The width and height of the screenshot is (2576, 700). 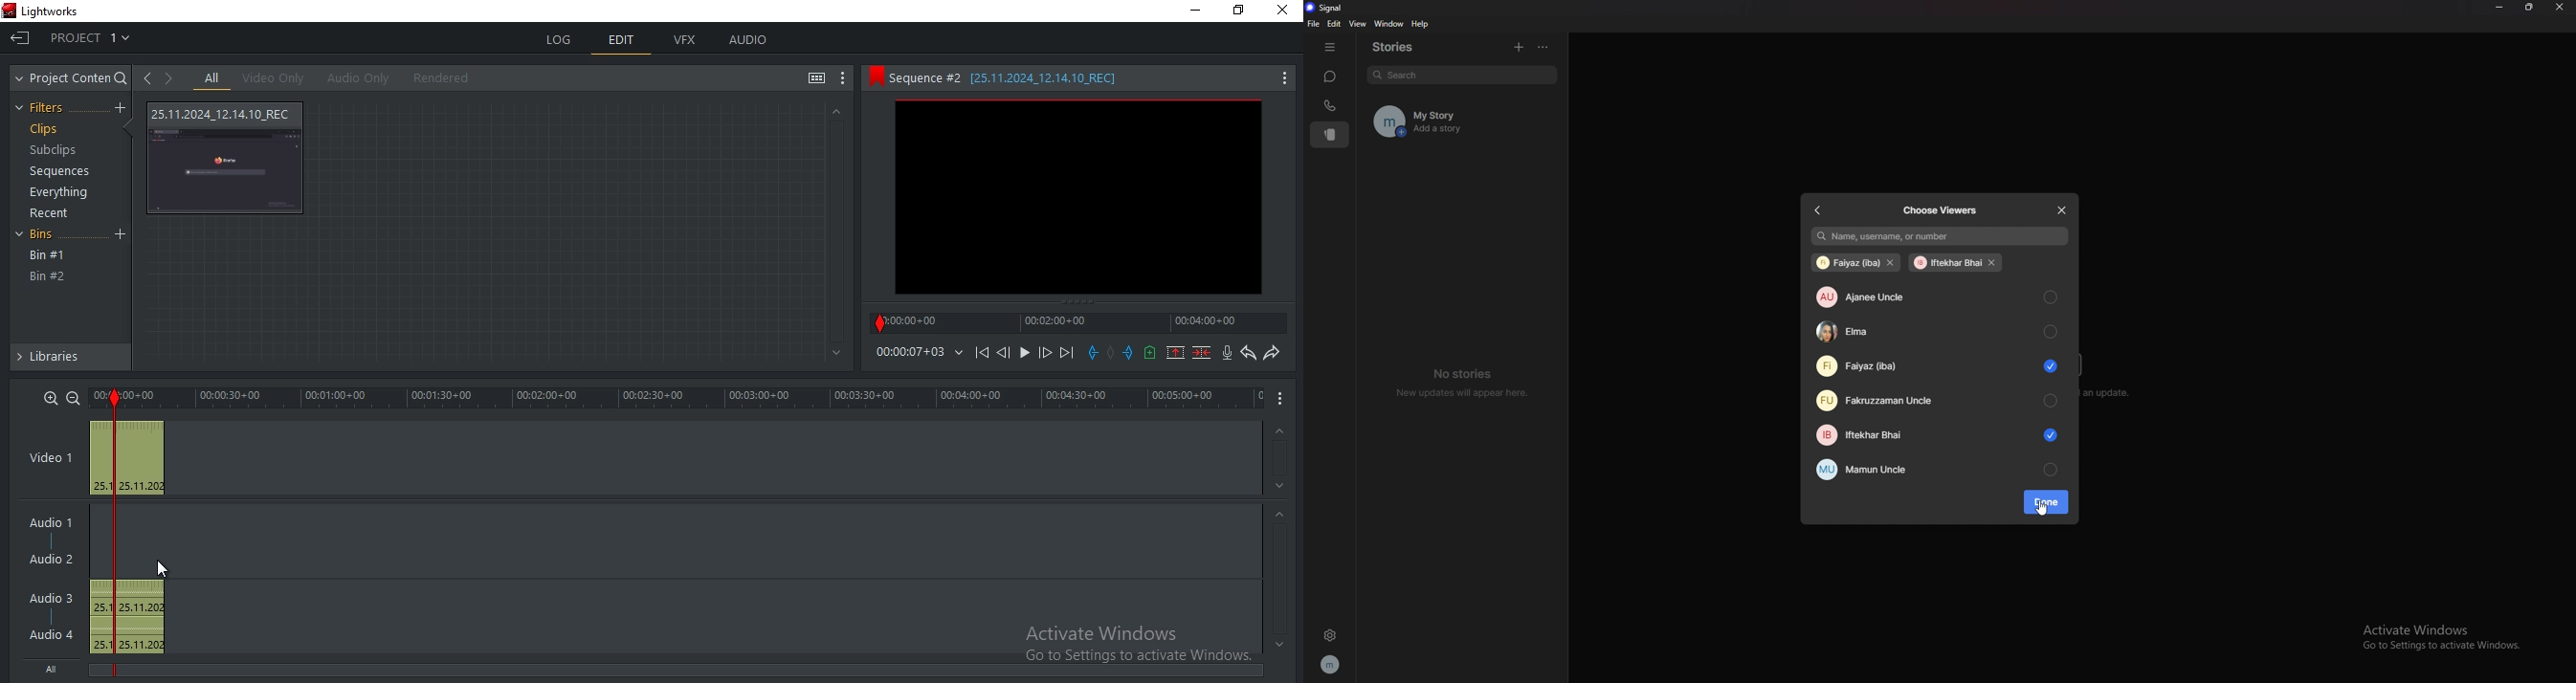 What do you see at coordinates (981, 351) in the screenshot?
I see `playback icons` at bounding box center [981, 351].